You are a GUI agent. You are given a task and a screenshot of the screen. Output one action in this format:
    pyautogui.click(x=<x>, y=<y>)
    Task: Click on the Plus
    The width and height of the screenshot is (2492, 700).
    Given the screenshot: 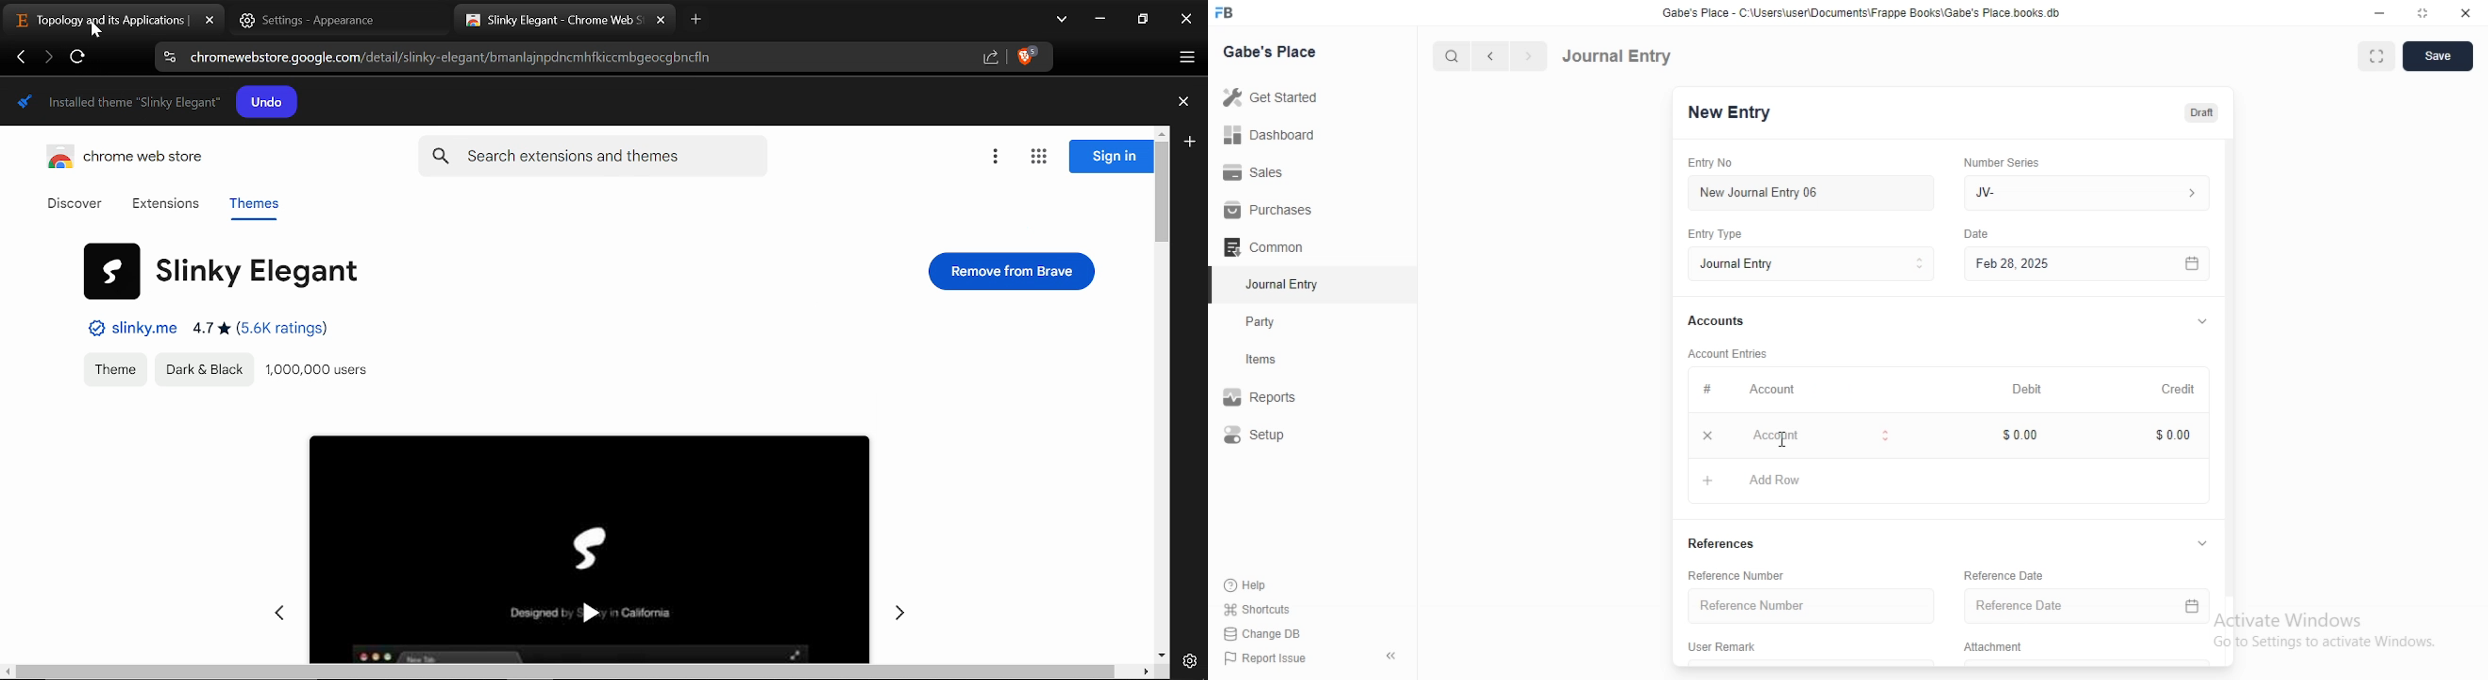 What is the action you would take?
    pyautogui.click(x=1196, y=141)
    